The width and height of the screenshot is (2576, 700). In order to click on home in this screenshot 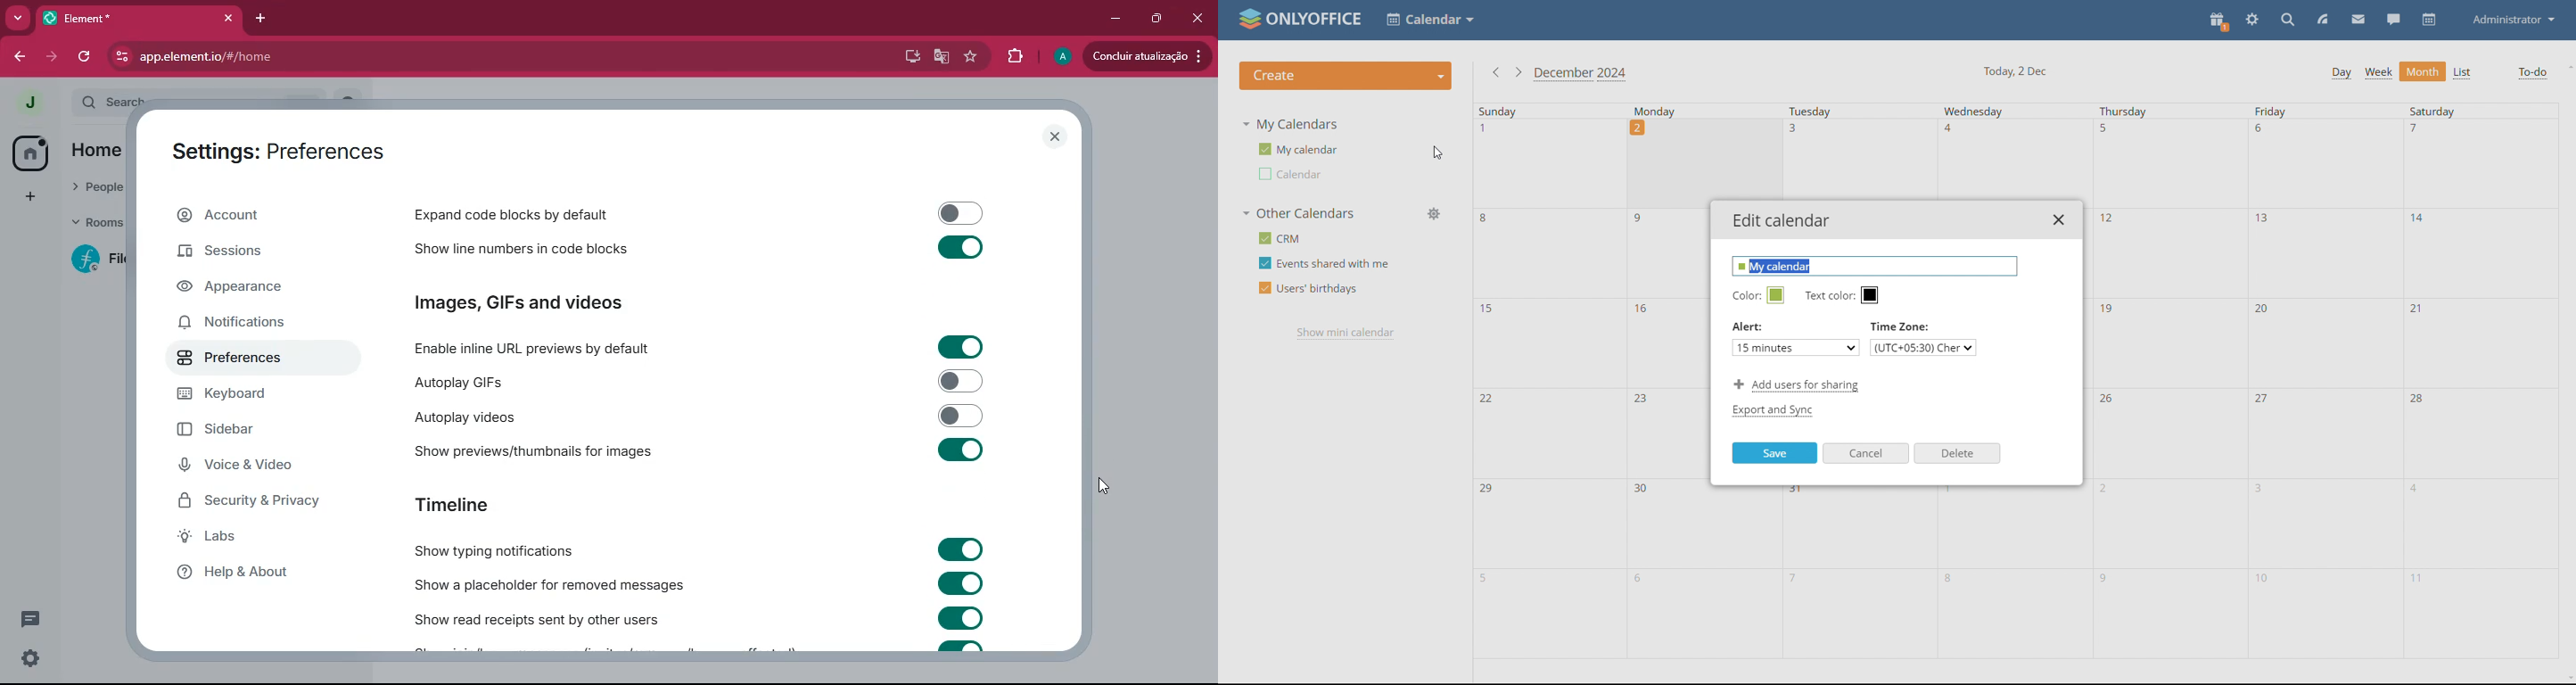, I will do `click(29, 154)`.